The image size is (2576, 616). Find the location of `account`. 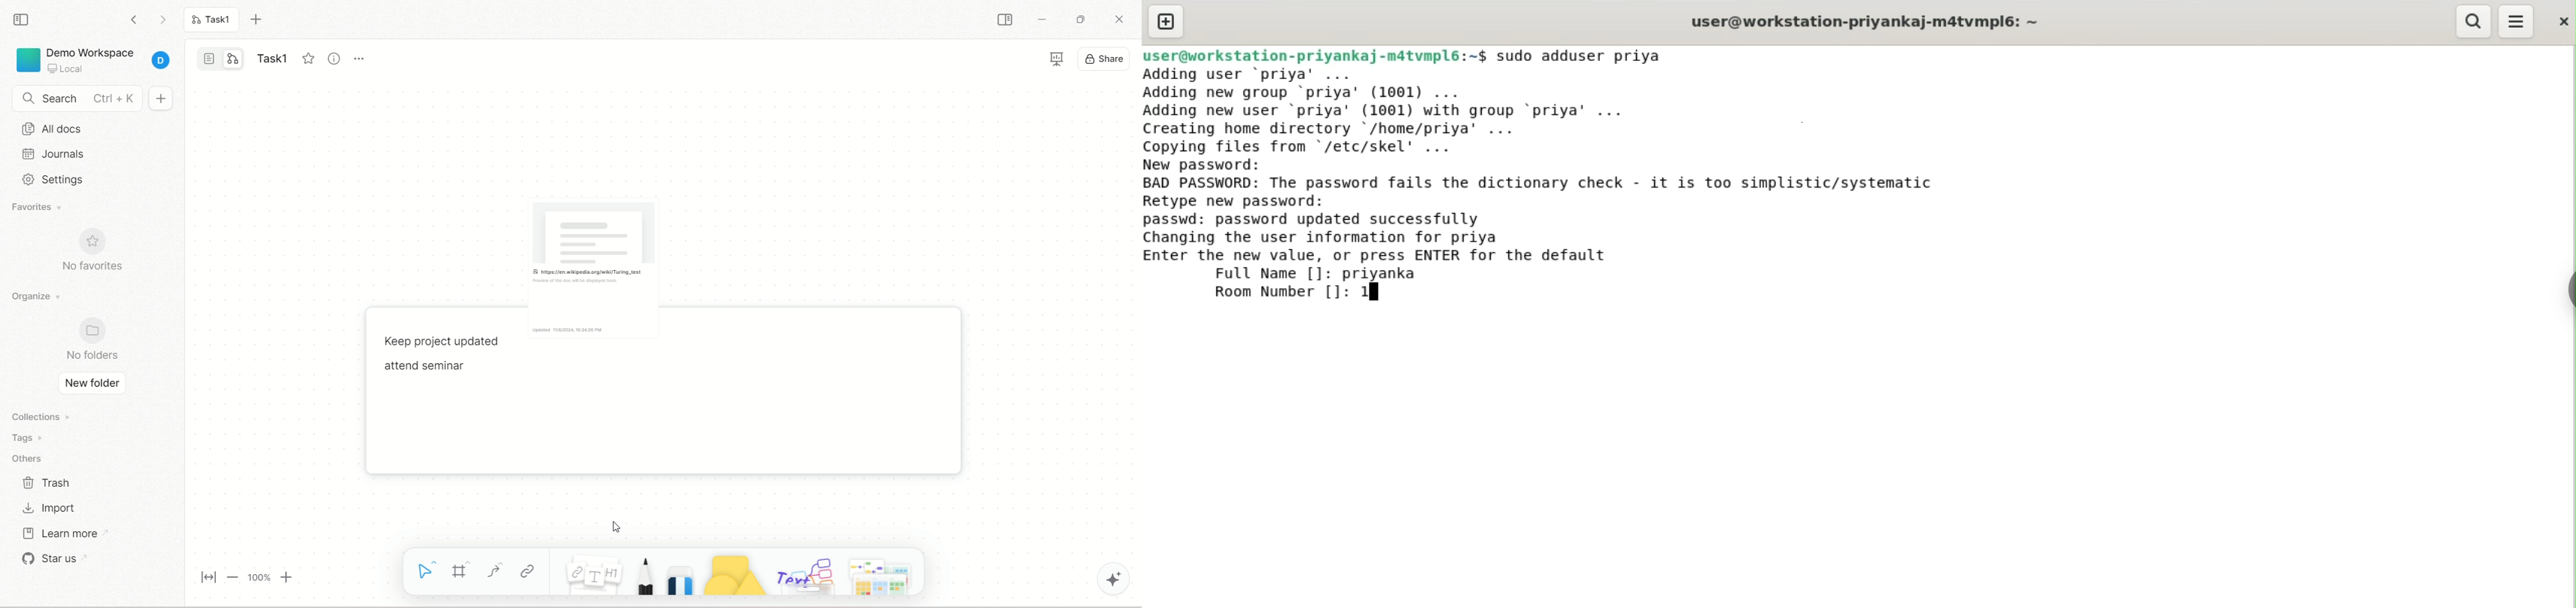

account is located at coordinates (161, 61).